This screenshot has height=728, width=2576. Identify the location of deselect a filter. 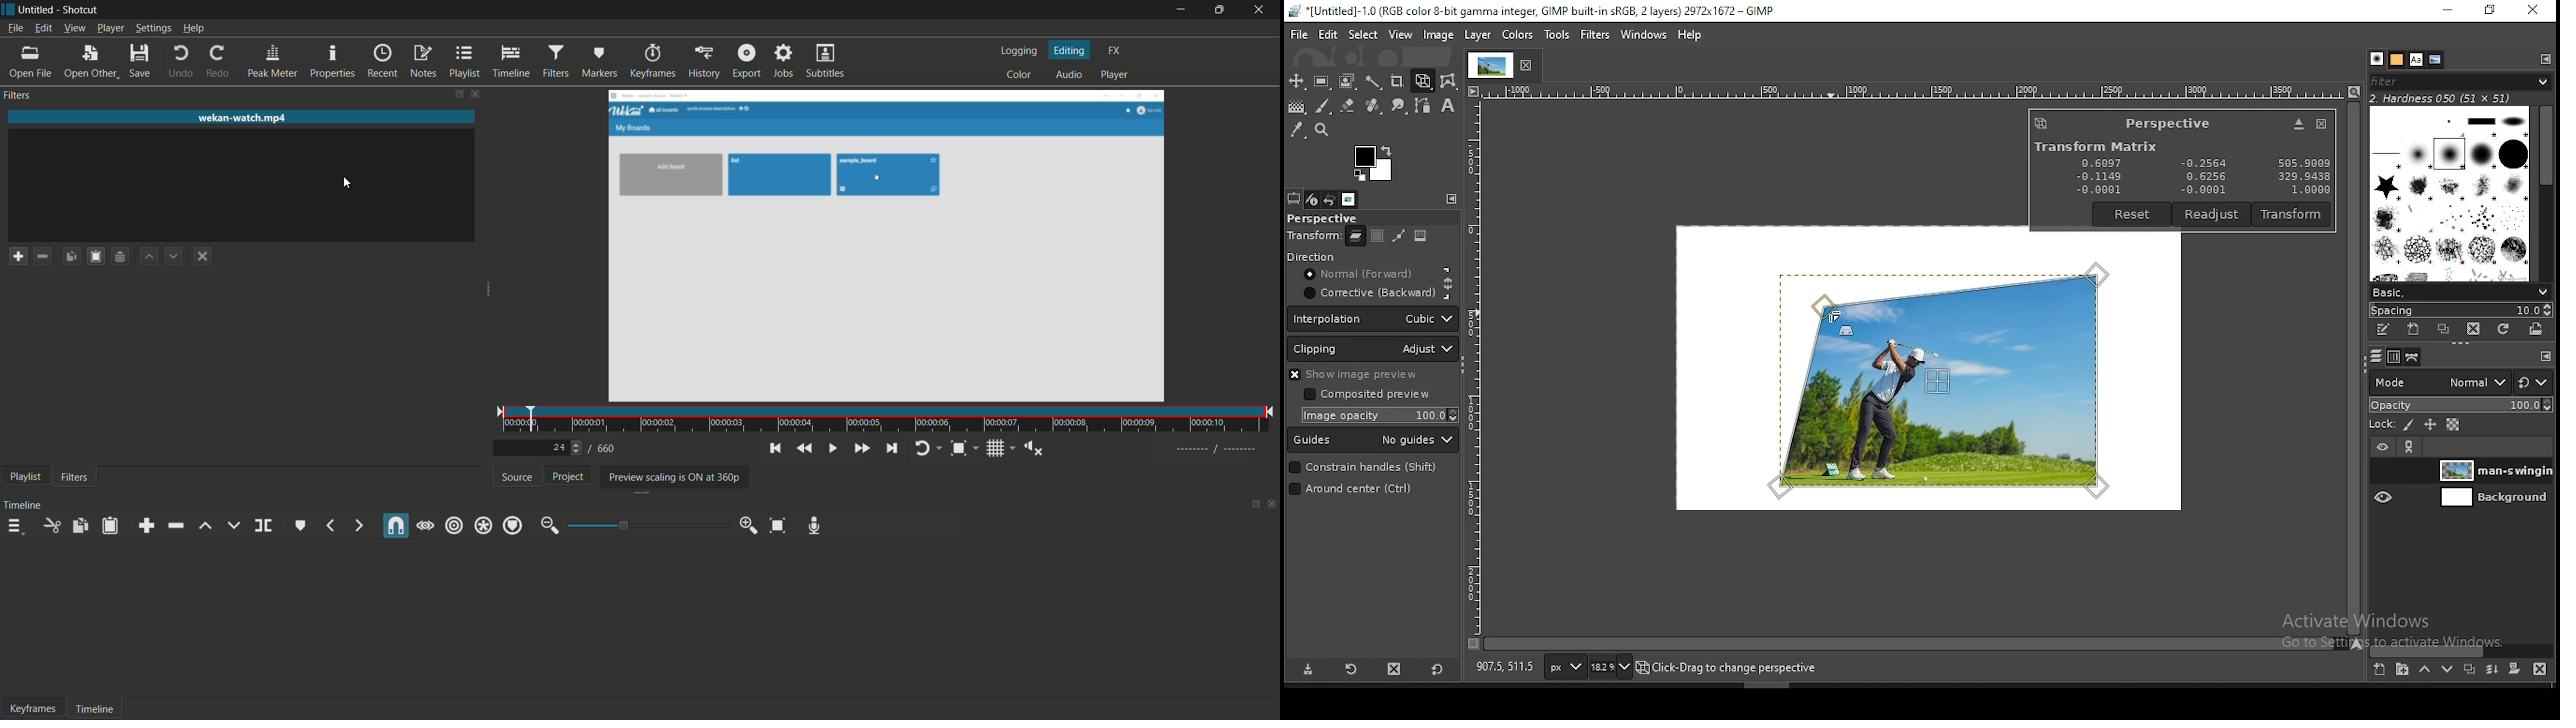
(202, 257).